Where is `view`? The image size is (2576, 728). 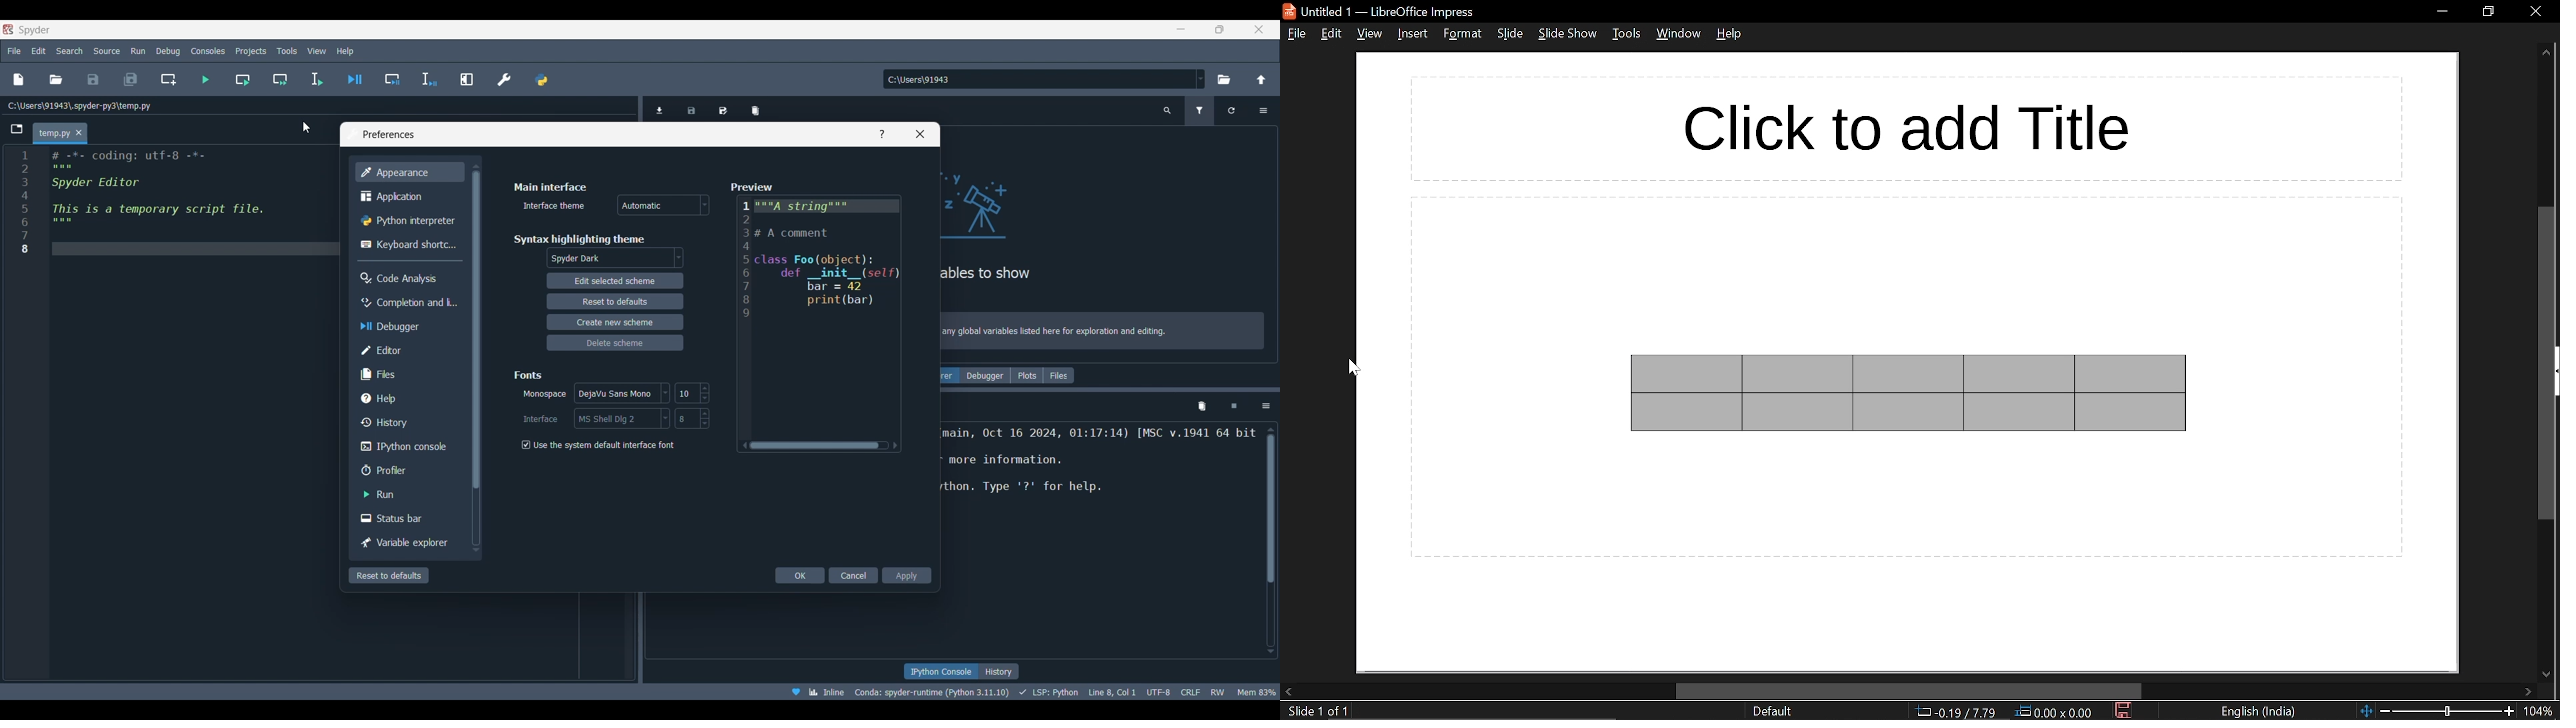
view is located at coordinates (1371, 33).